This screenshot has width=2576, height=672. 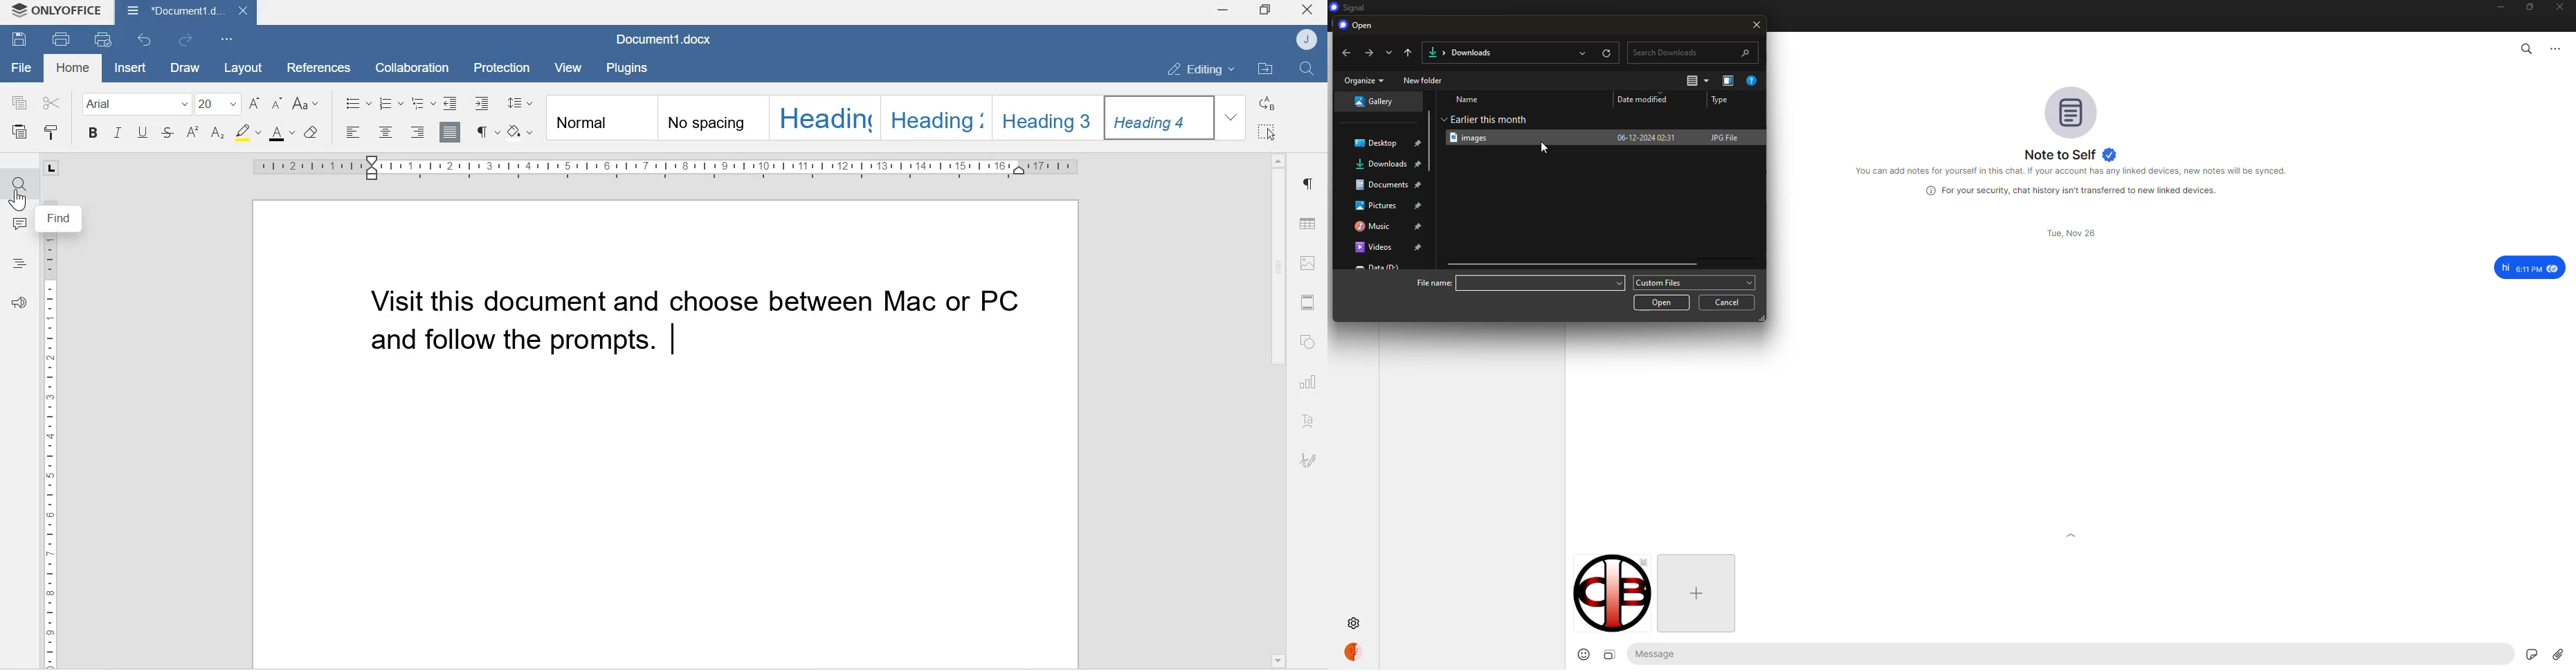 What do you see at coordinates (1308, 220) in the screenshot?
I see `Table` at bounding box center [1308, 220].